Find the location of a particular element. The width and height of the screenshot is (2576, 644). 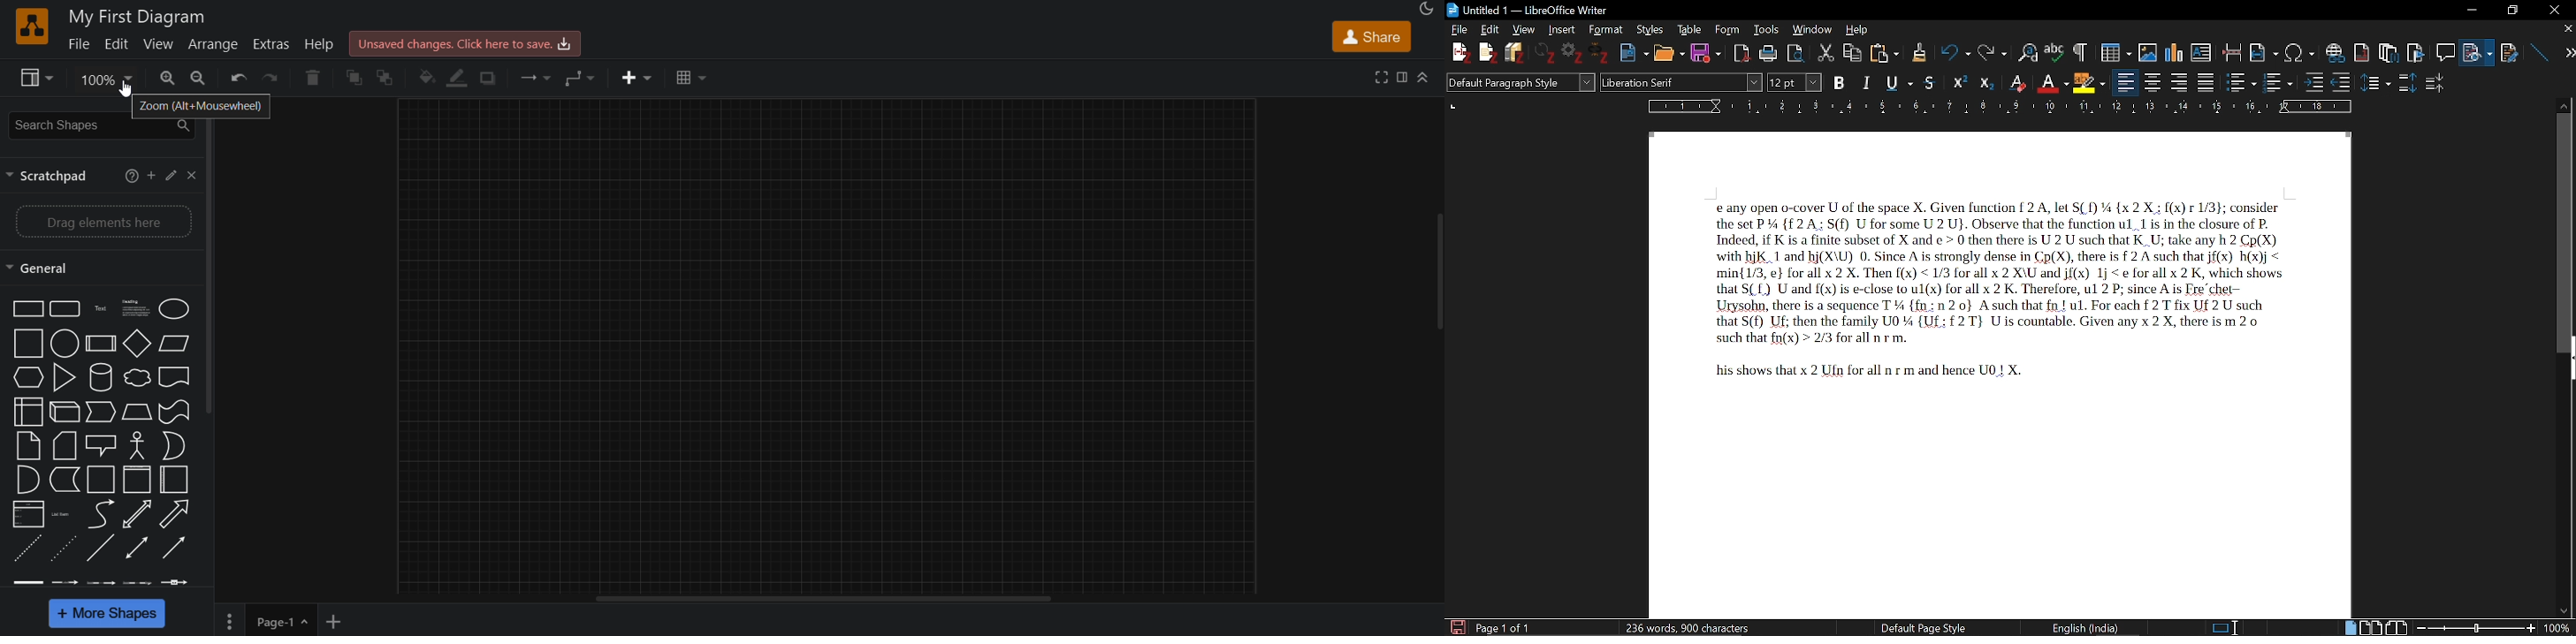

scratchpad is located at coordinates (47, 177).